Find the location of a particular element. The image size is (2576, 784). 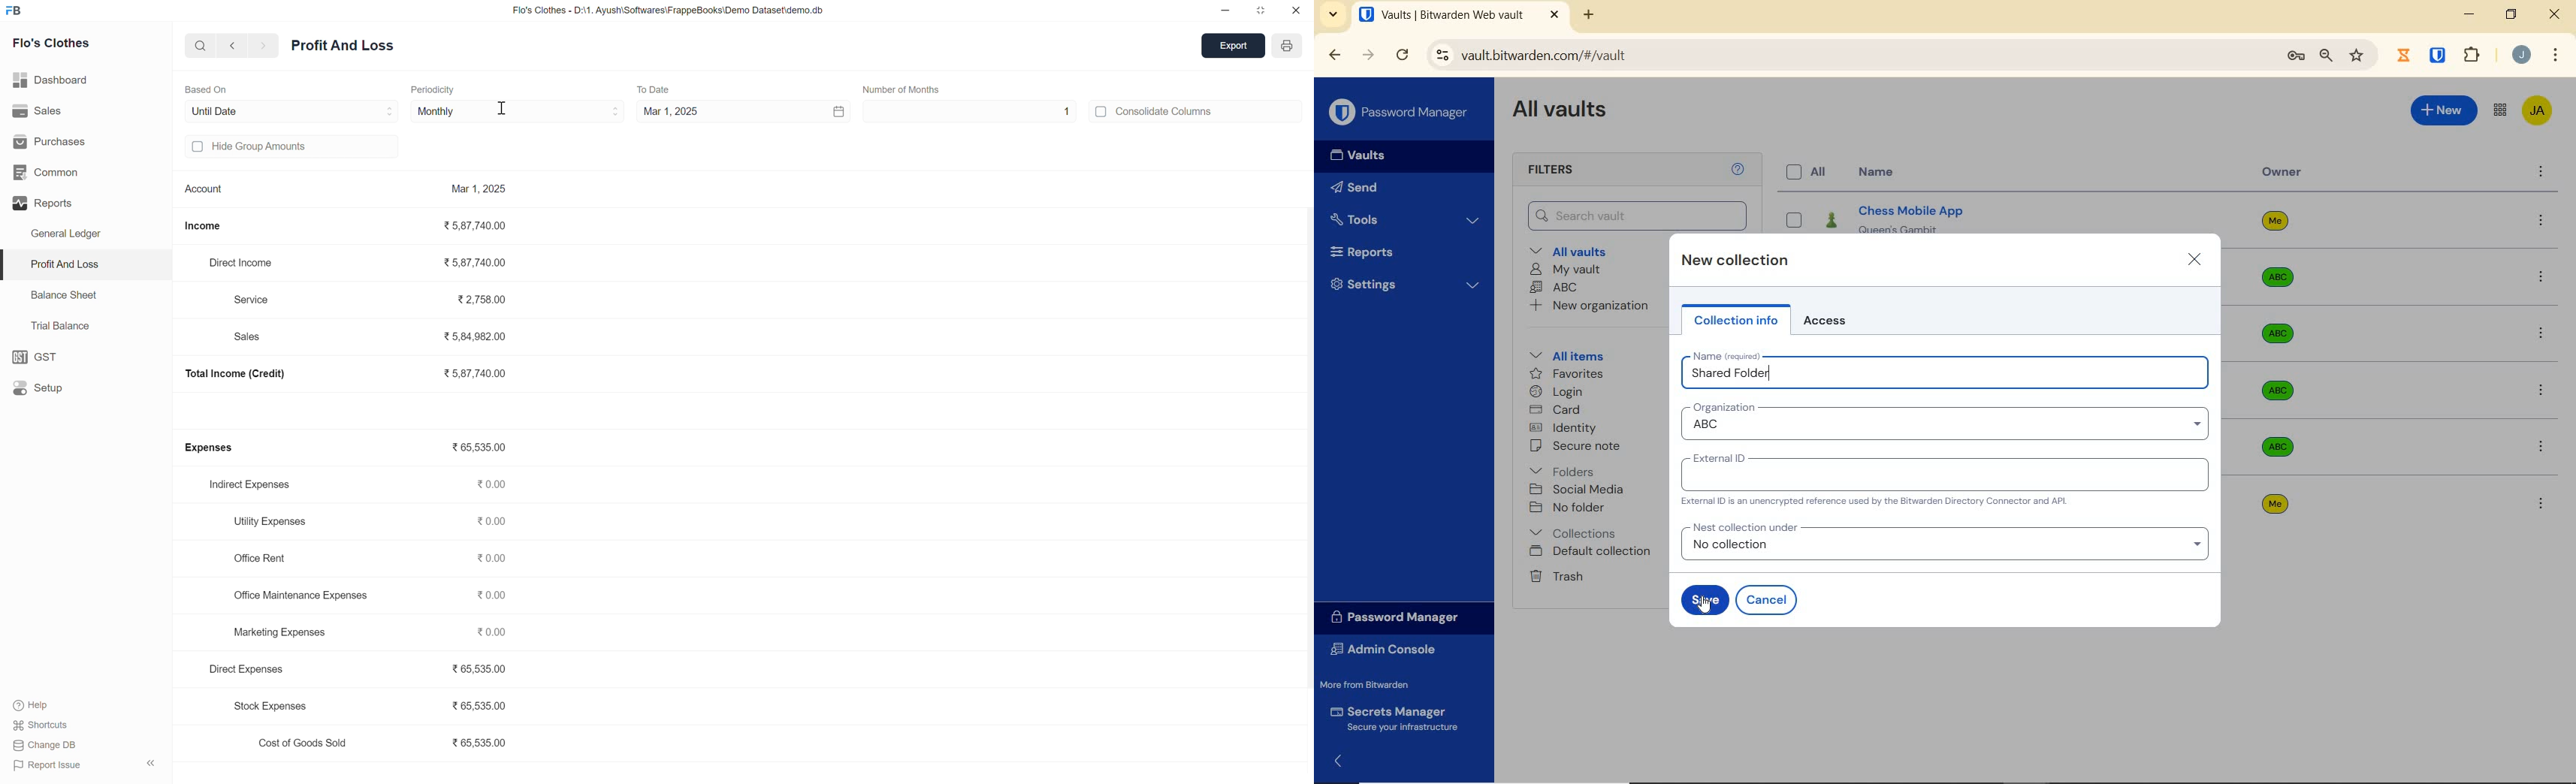

Common is located at coordinates (52, 173).